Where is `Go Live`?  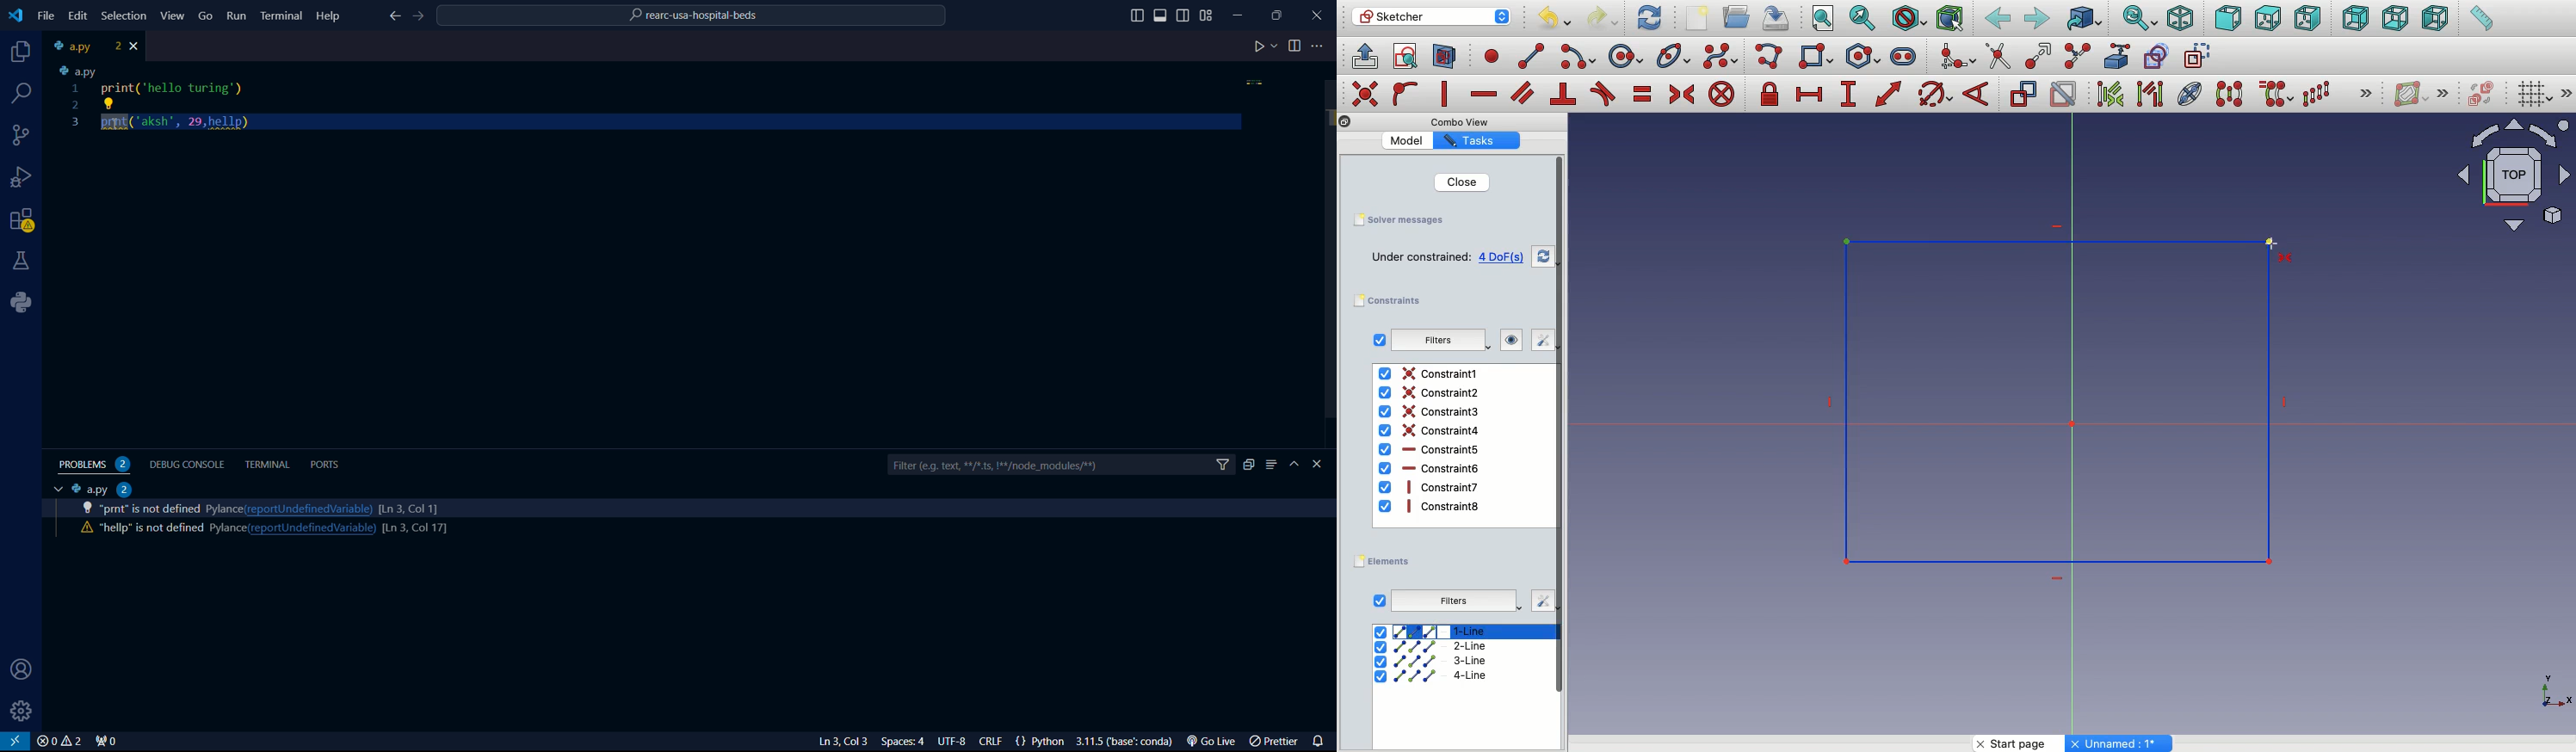 Go Live is located at coordinates (1215, 742).